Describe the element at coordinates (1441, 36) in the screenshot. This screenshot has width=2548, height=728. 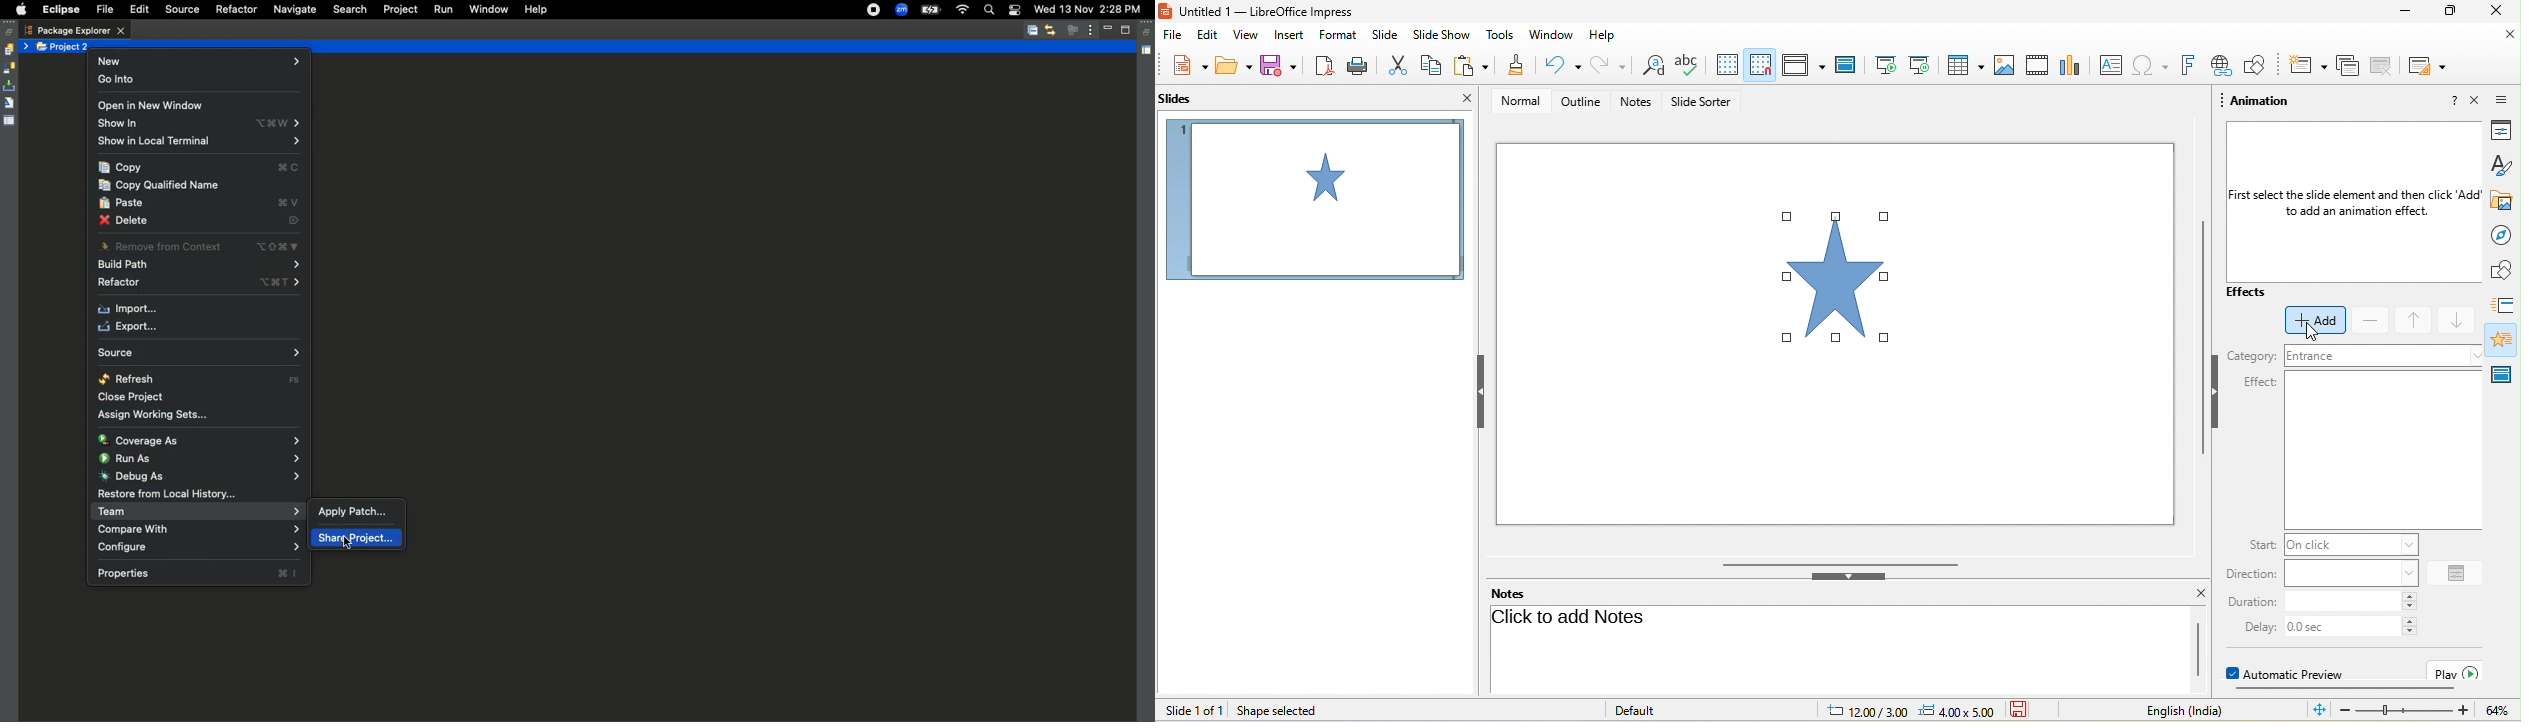
I see `slideshow` at that location.